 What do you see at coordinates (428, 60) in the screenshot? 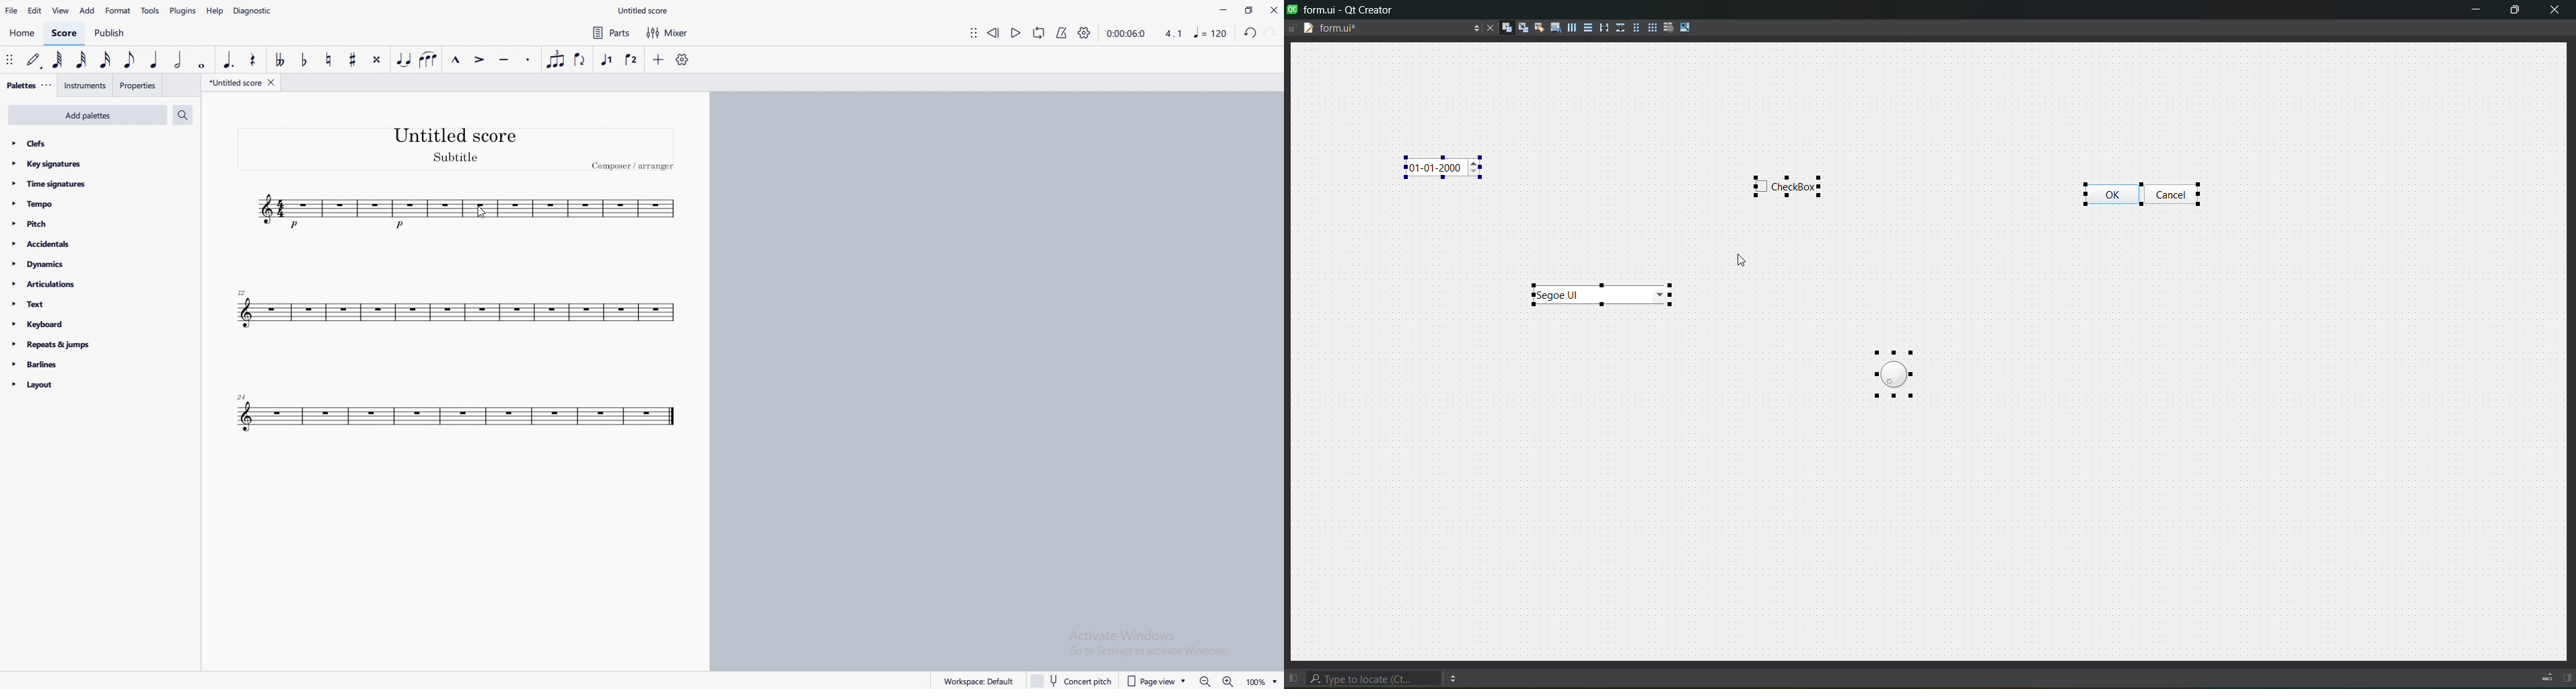
I see `slur` at bounding box center [428, 60].